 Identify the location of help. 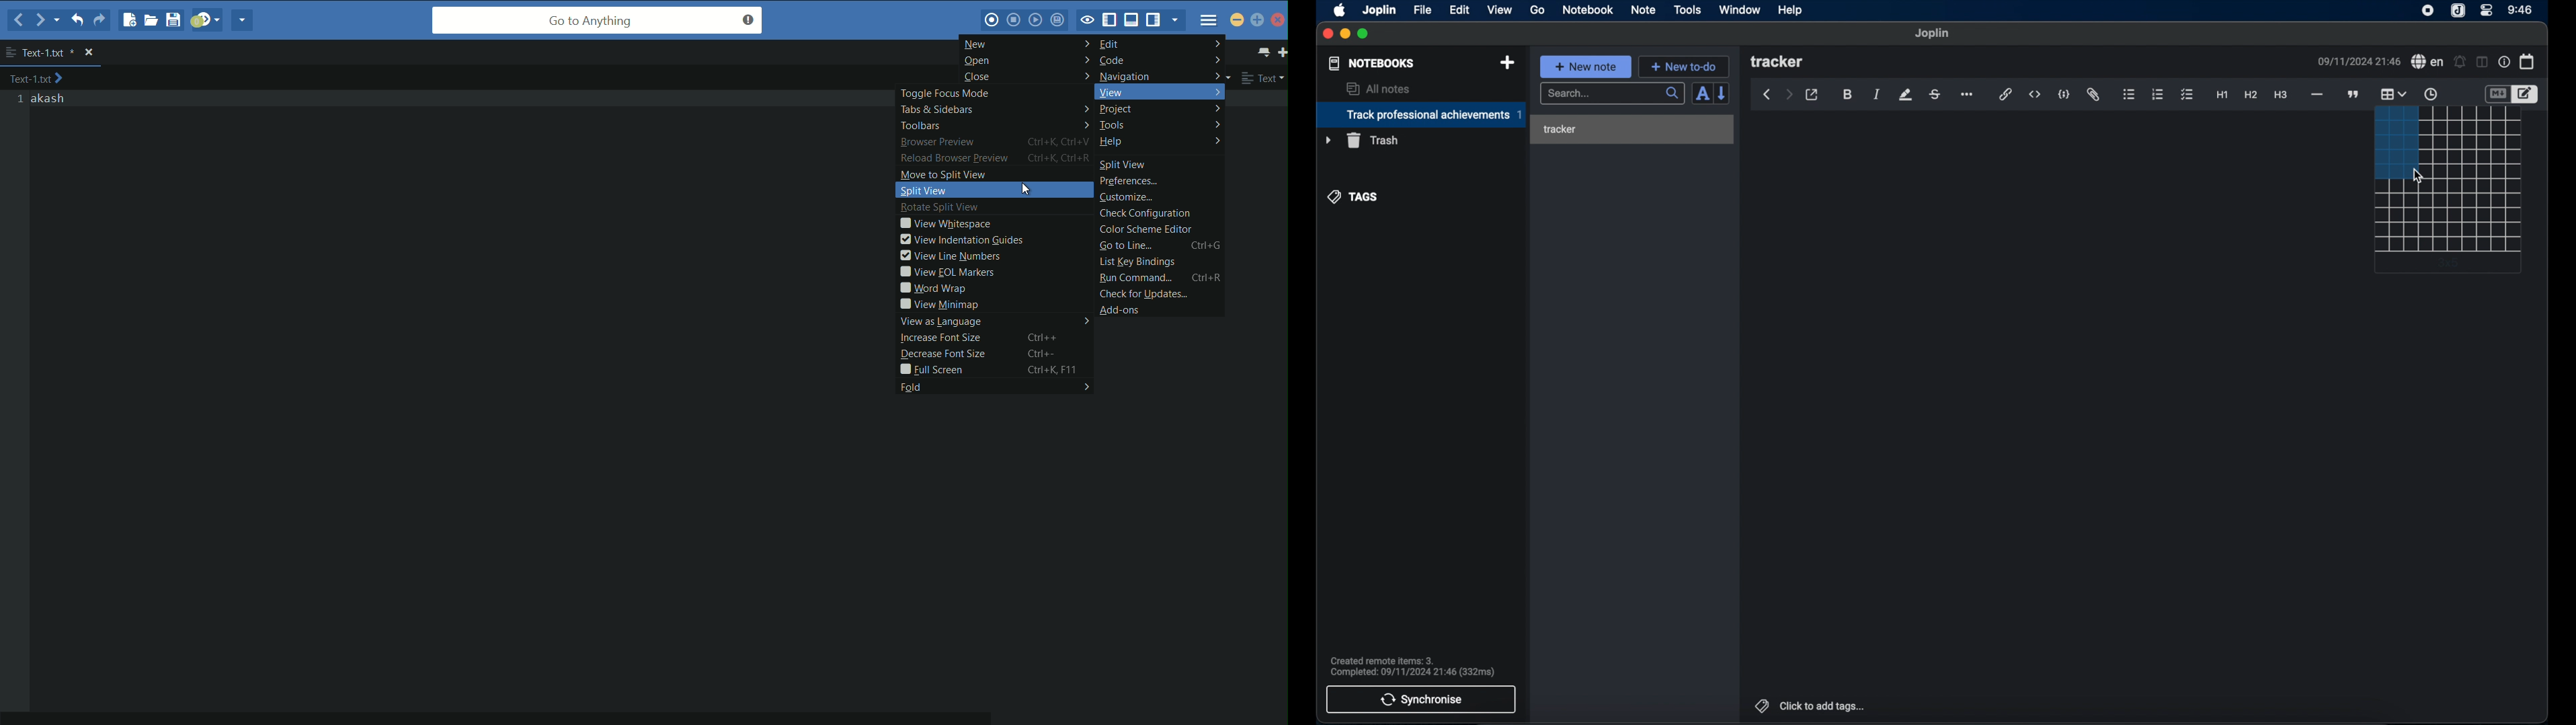
(1789, 11).